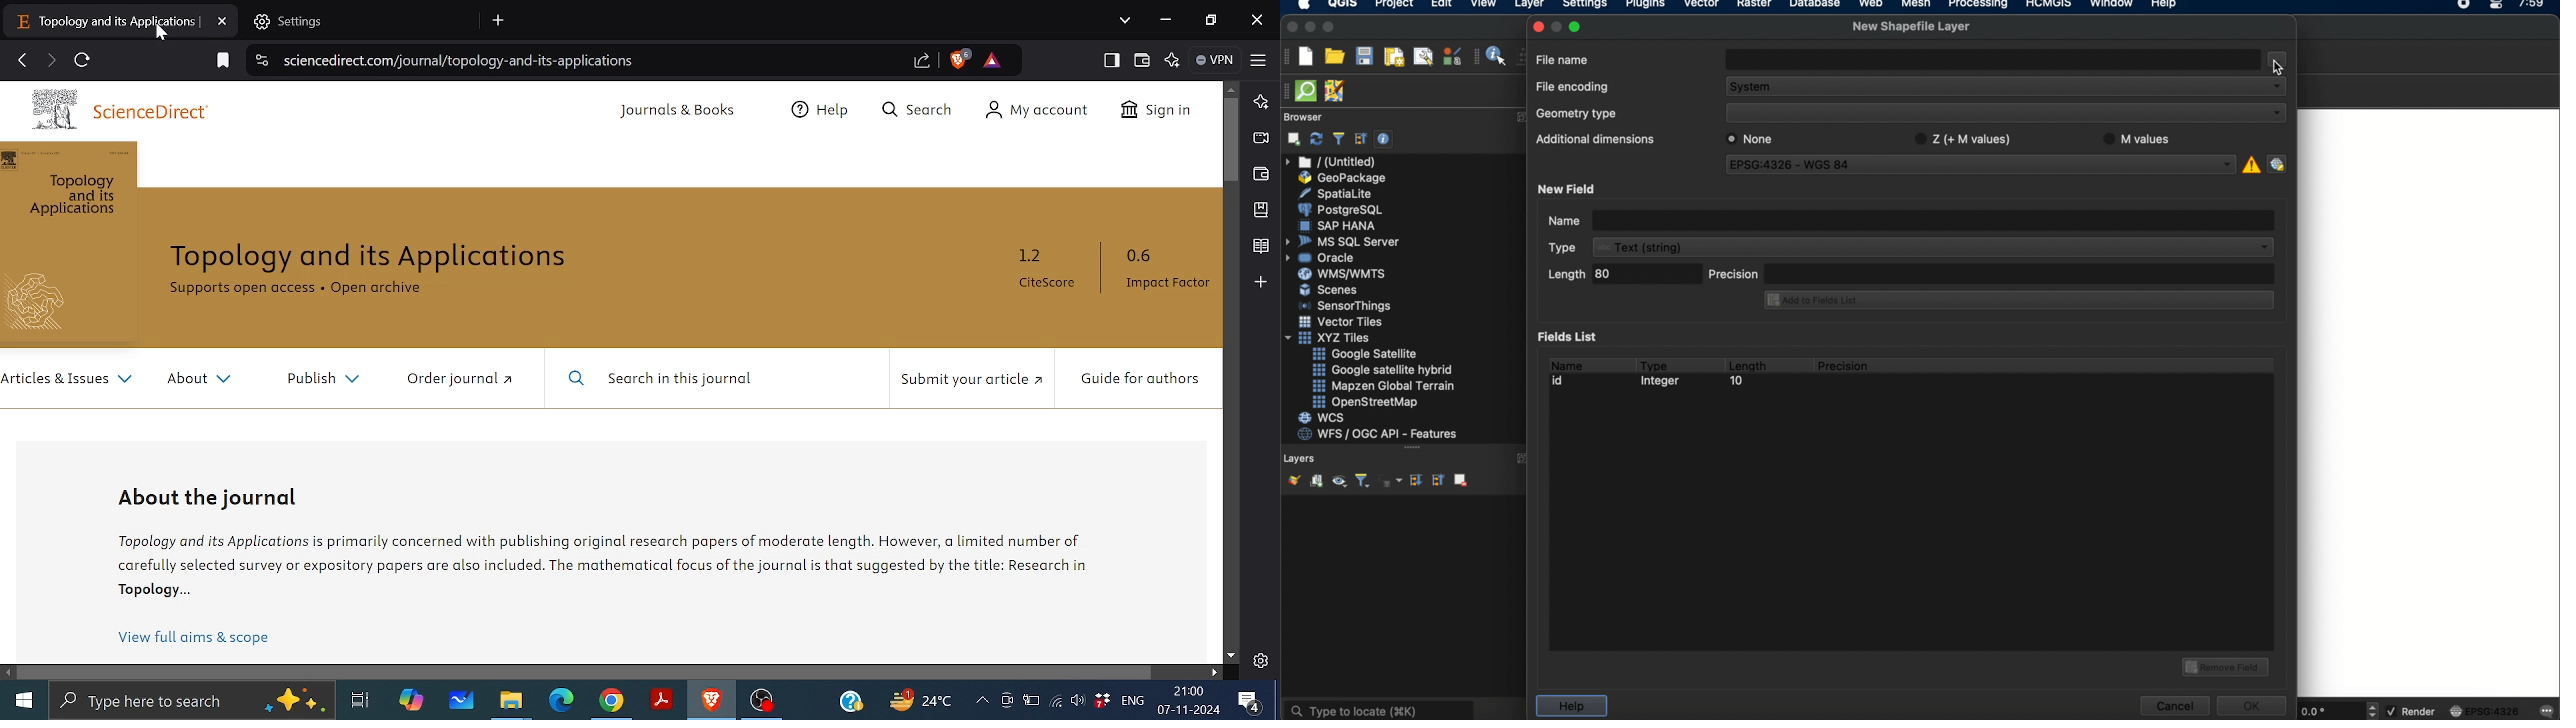 The image size is (2576, 728). What do you see at coordinates (1338, 139) in the screenshot?
I see `filter browser` at bounding box center [1338, 139].